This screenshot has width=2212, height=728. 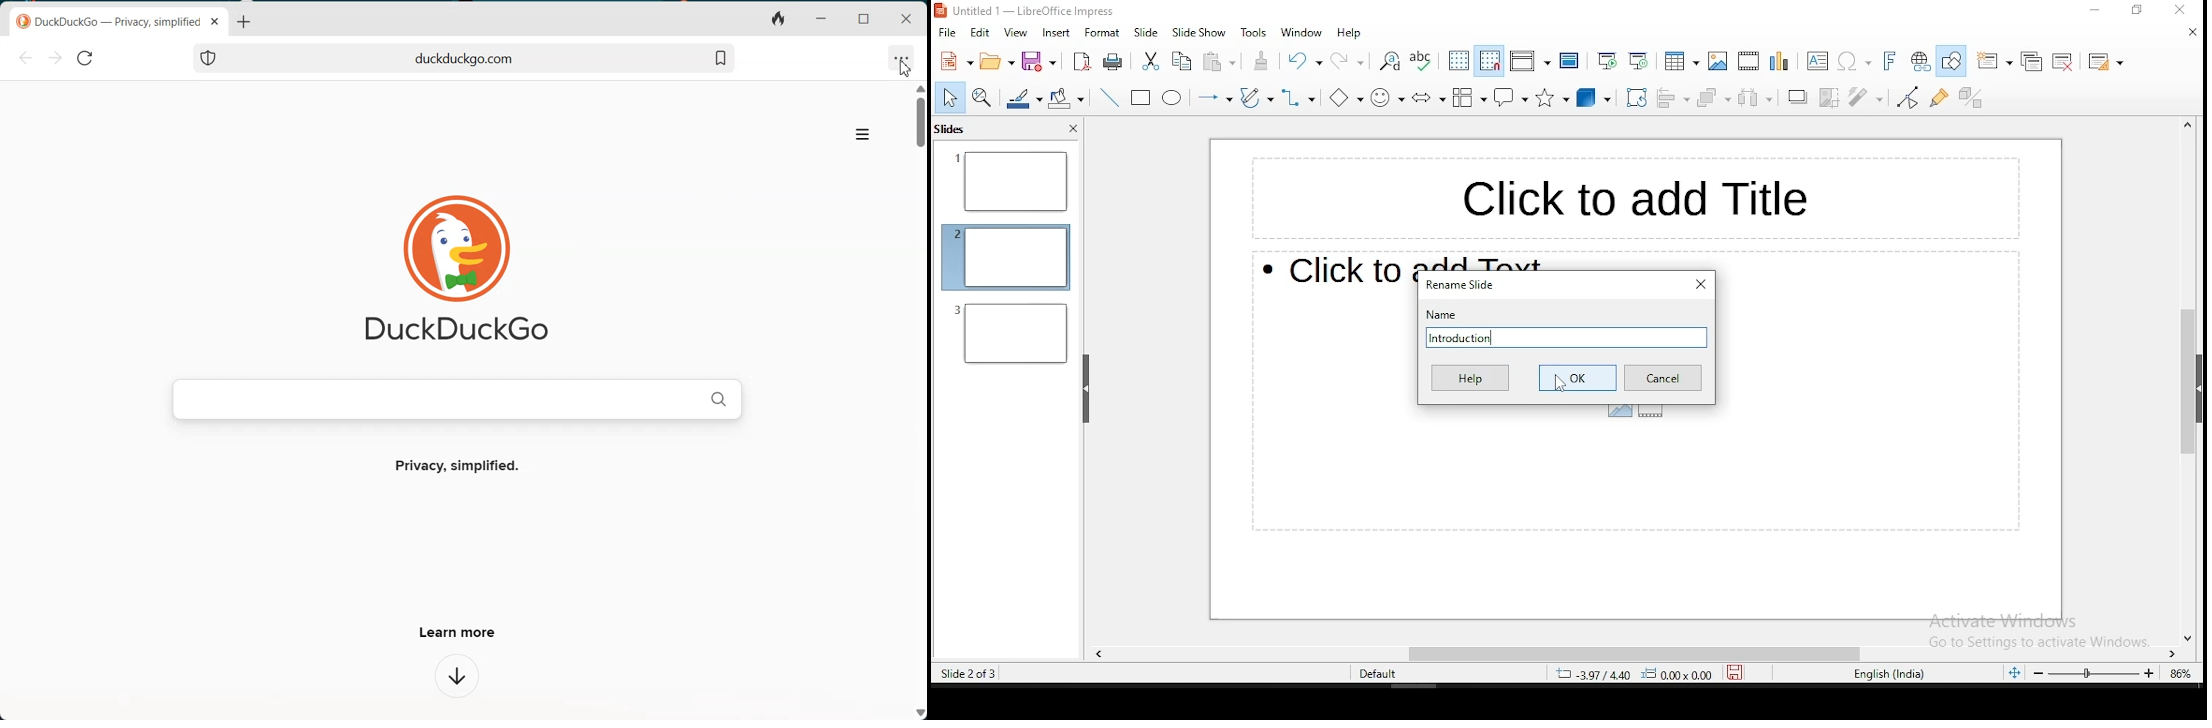 I want to click on scroll bar, so click(x=1638, y=651).